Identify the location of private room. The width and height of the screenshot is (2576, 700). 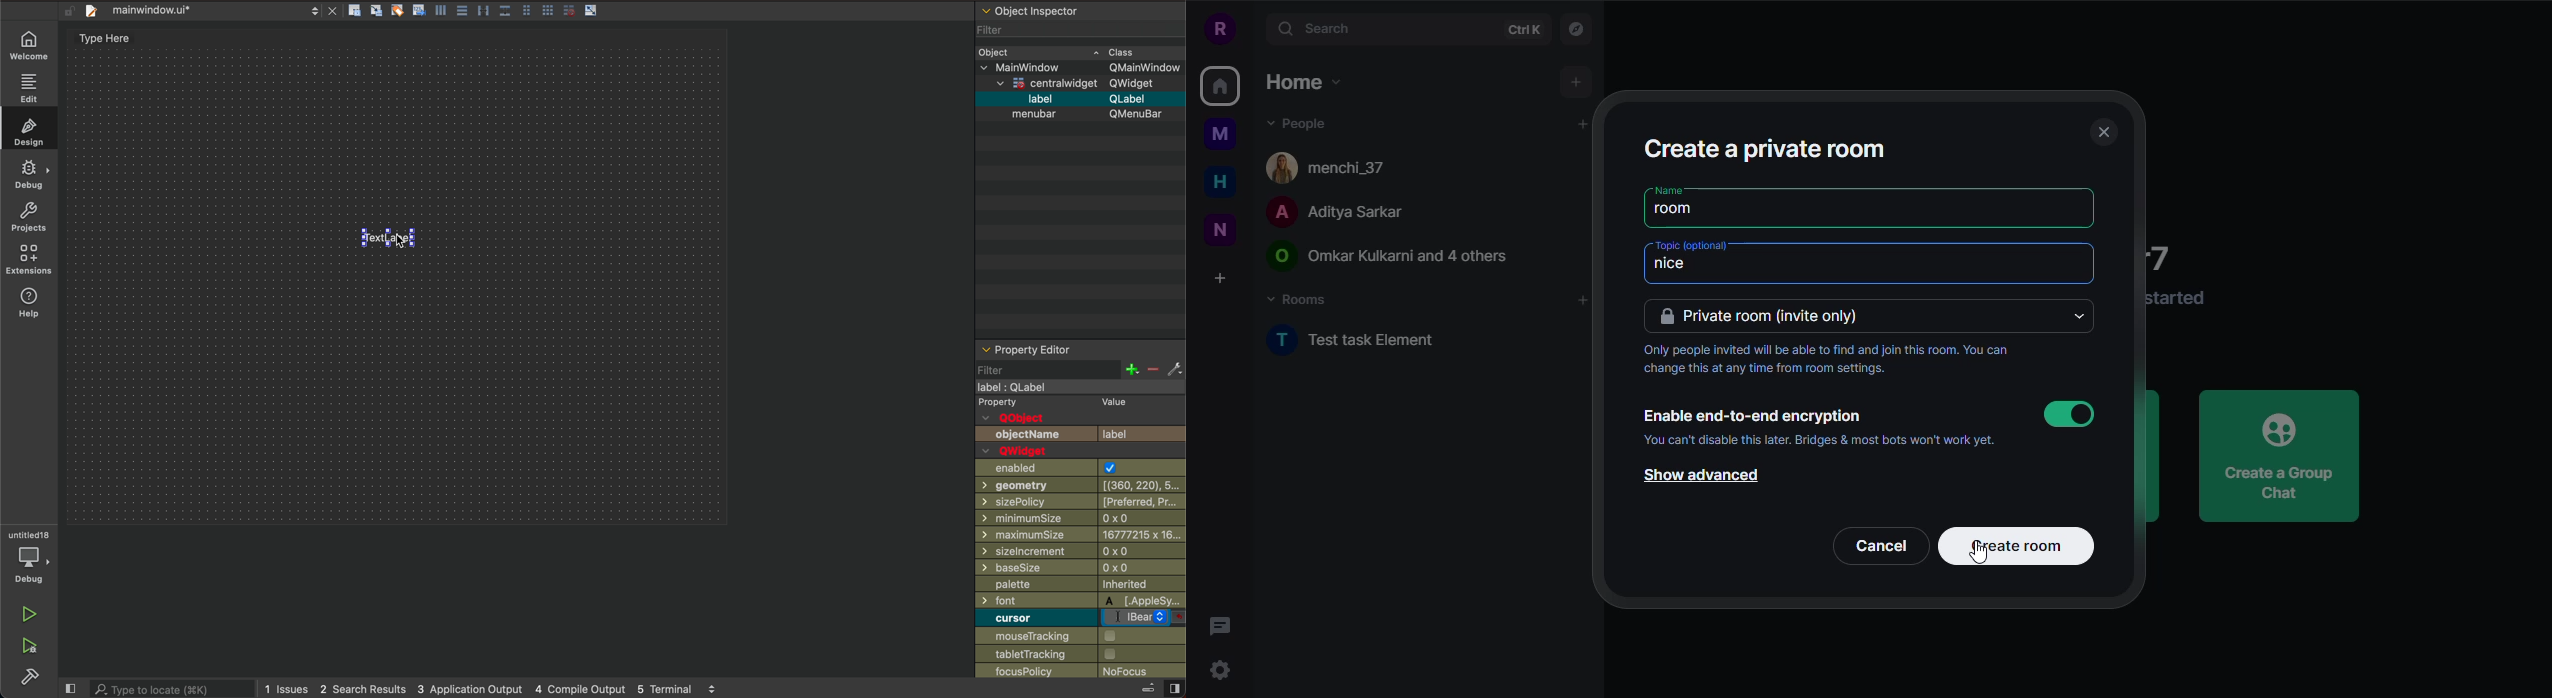
(1770, 317).